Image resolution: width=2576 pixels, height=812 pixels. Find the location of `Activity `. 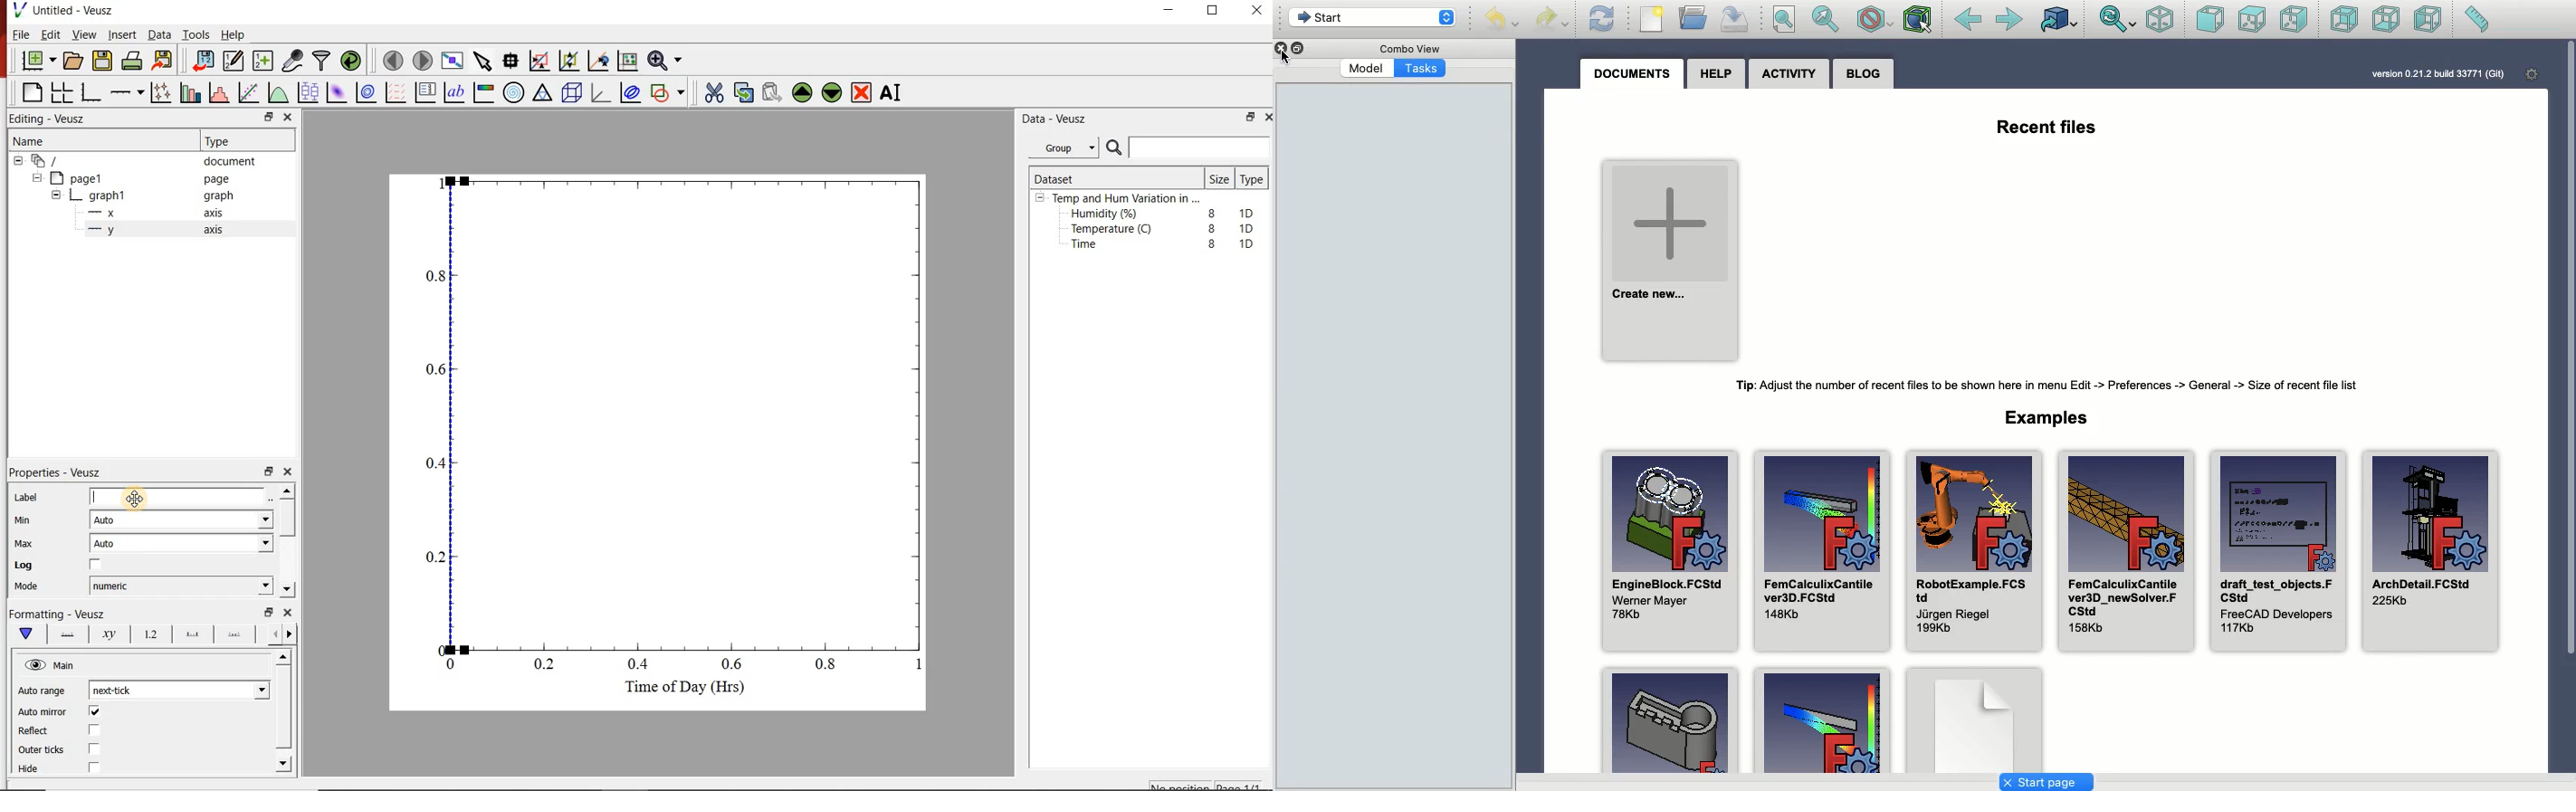

Activity  is located at coordinates (1791, 74).